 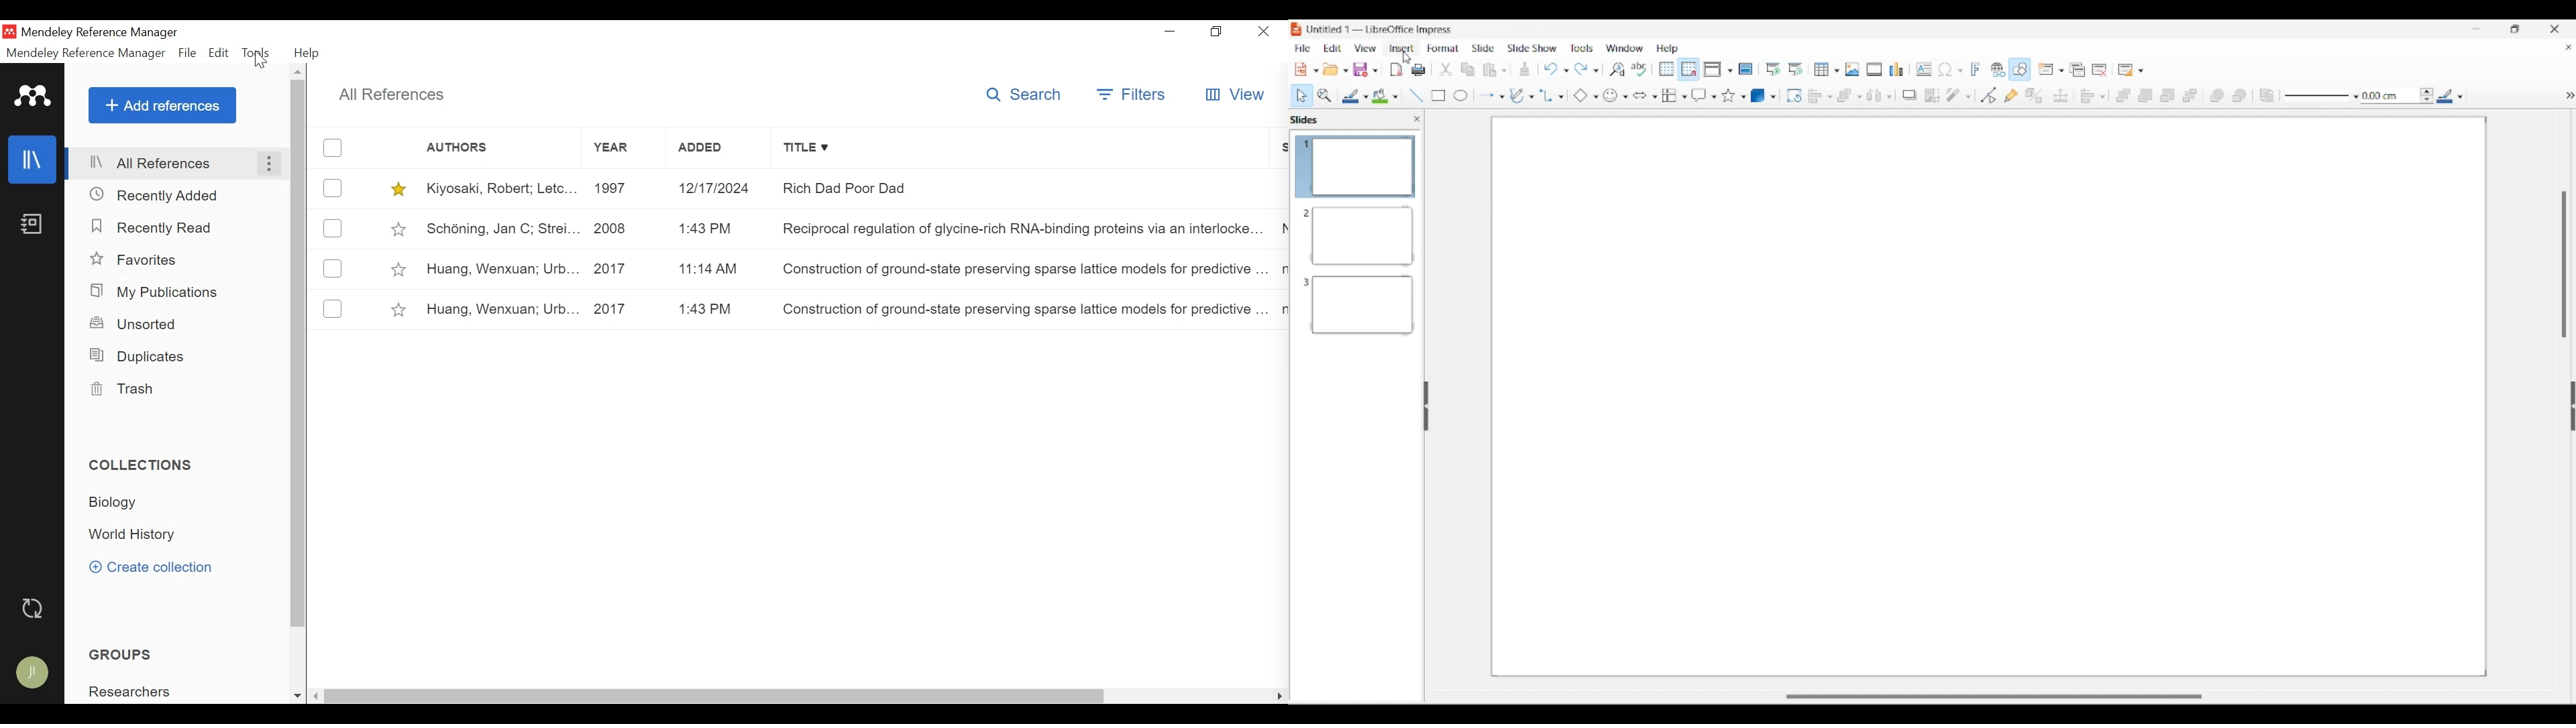 I want to click on Position and size, so click(x=2061, y=95).